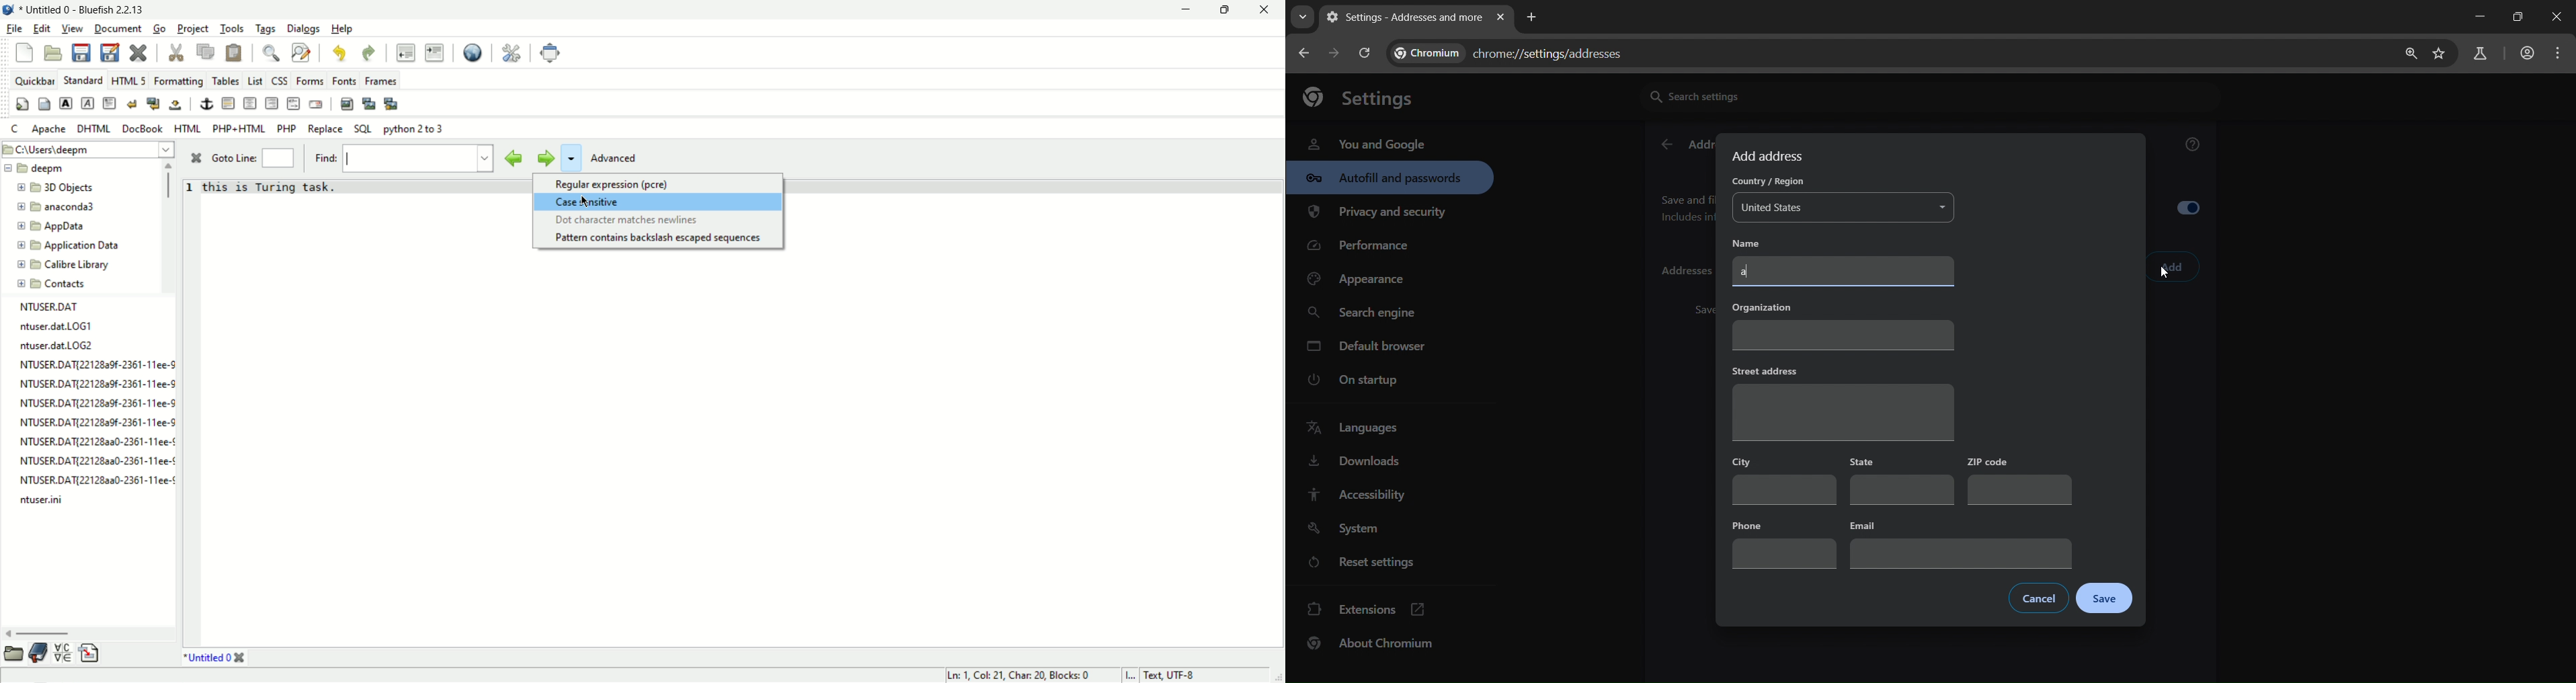  Describe the element at coordinates (1373, 643) in the screenshot. I see `bout chromium` at that location.